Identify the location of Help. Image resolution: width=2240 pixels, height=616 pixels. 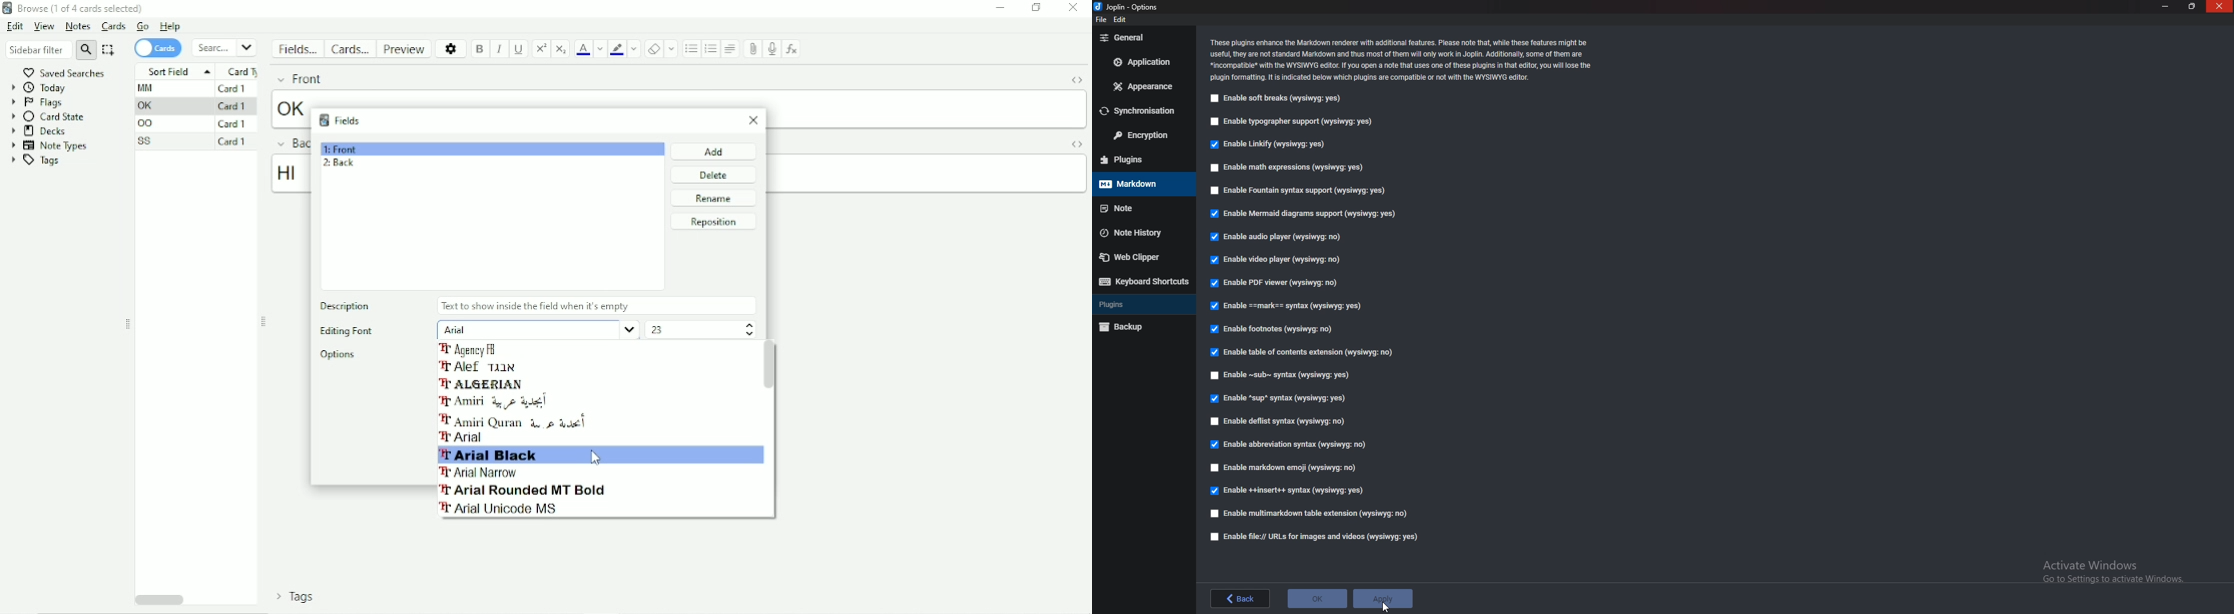
(171, 26).